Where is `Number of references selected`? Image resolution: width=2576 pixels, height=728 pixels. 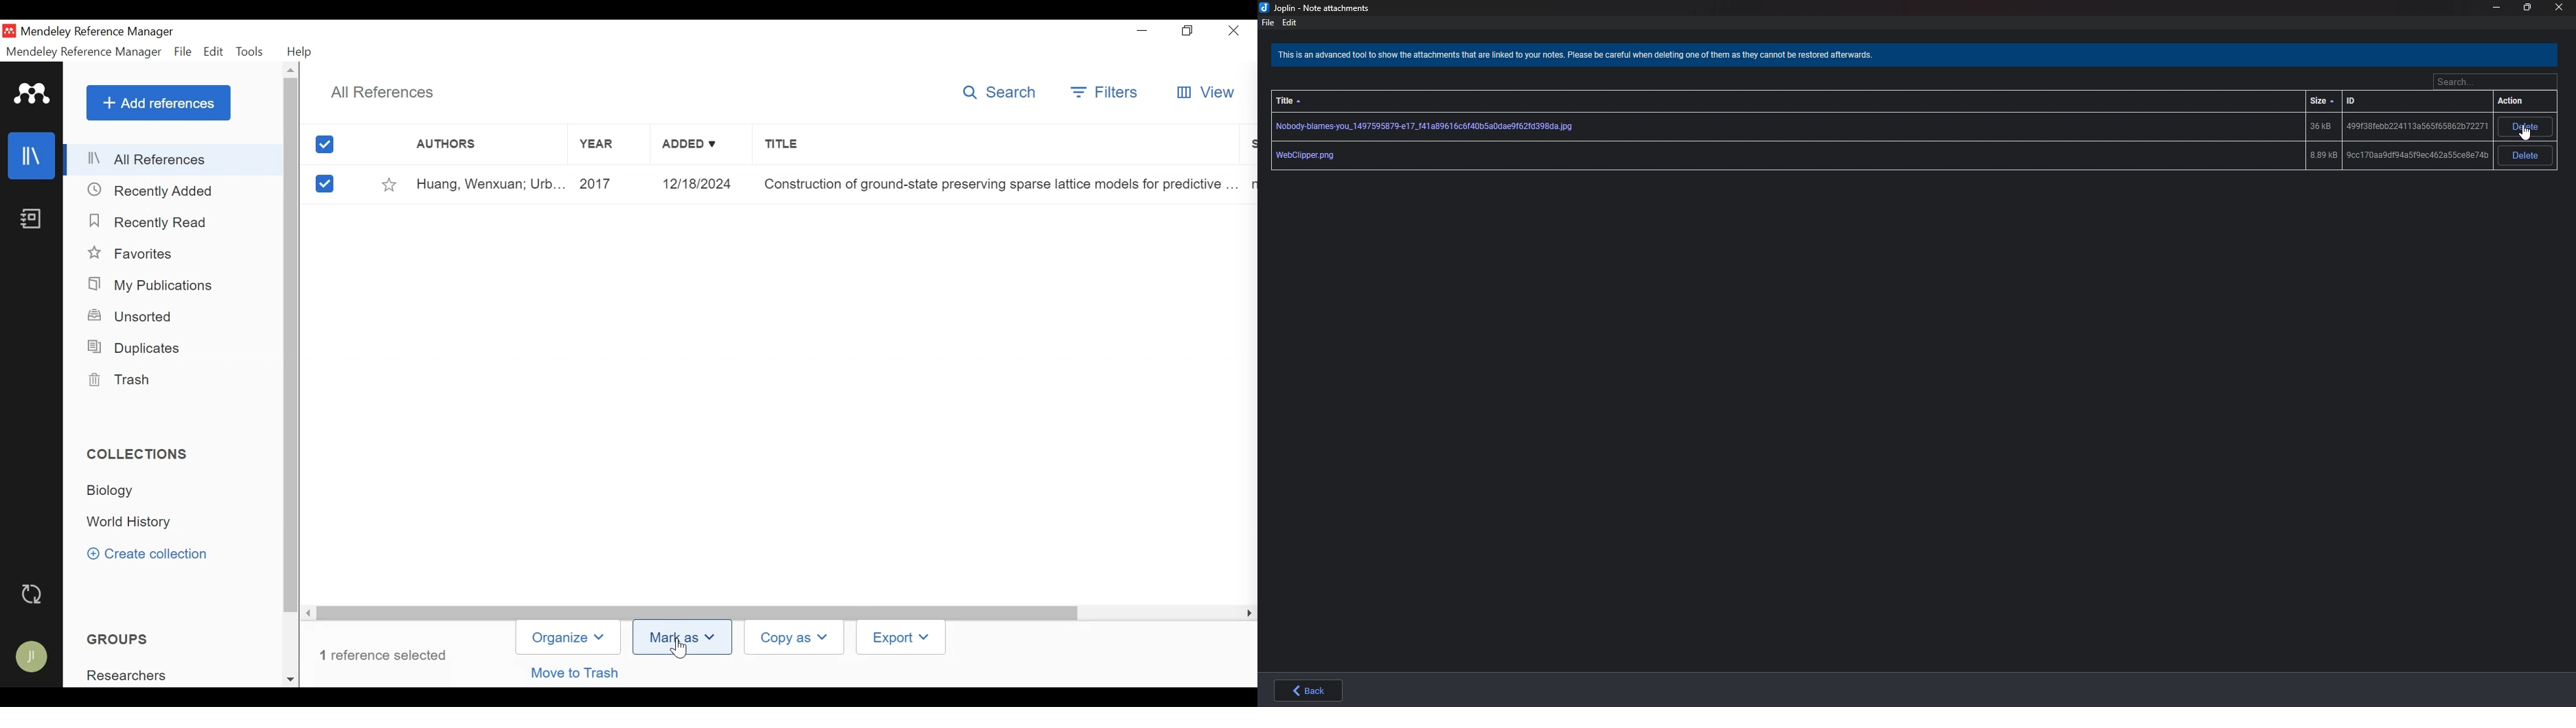
Number of references selected is located at coordinates (382, 653).